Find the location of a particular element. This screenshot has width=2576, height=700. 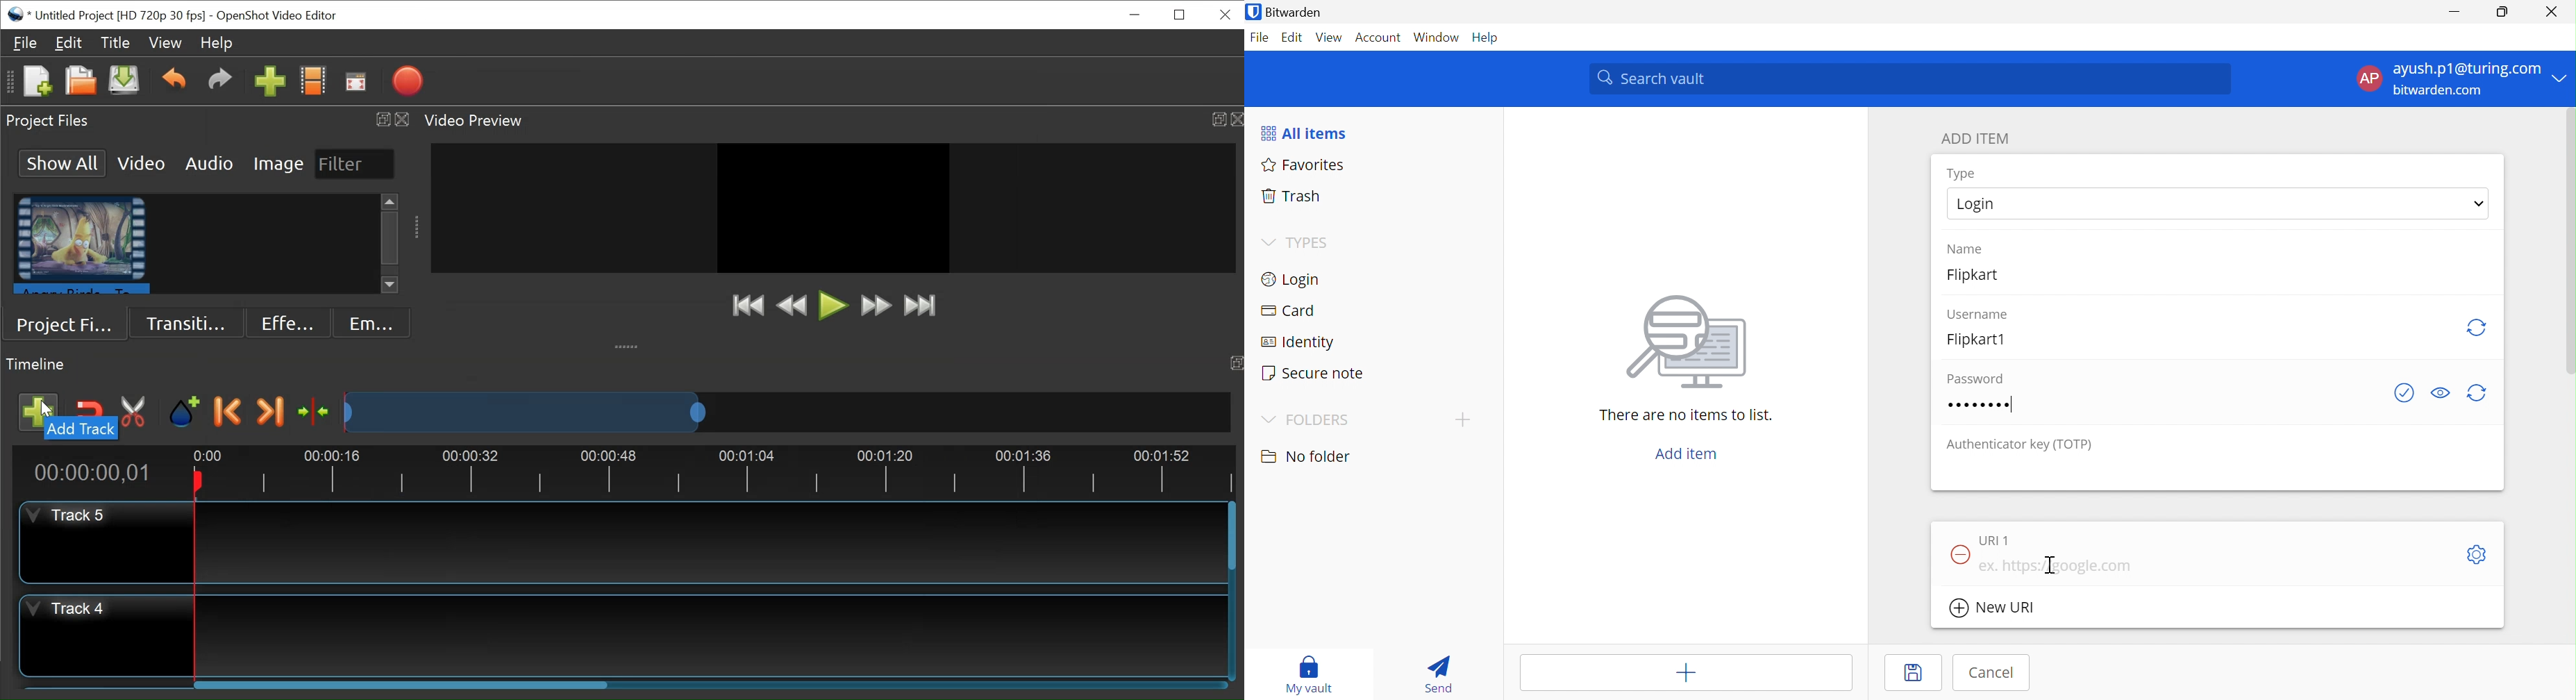

FOLDERS is located at coordinates (1319, 421).